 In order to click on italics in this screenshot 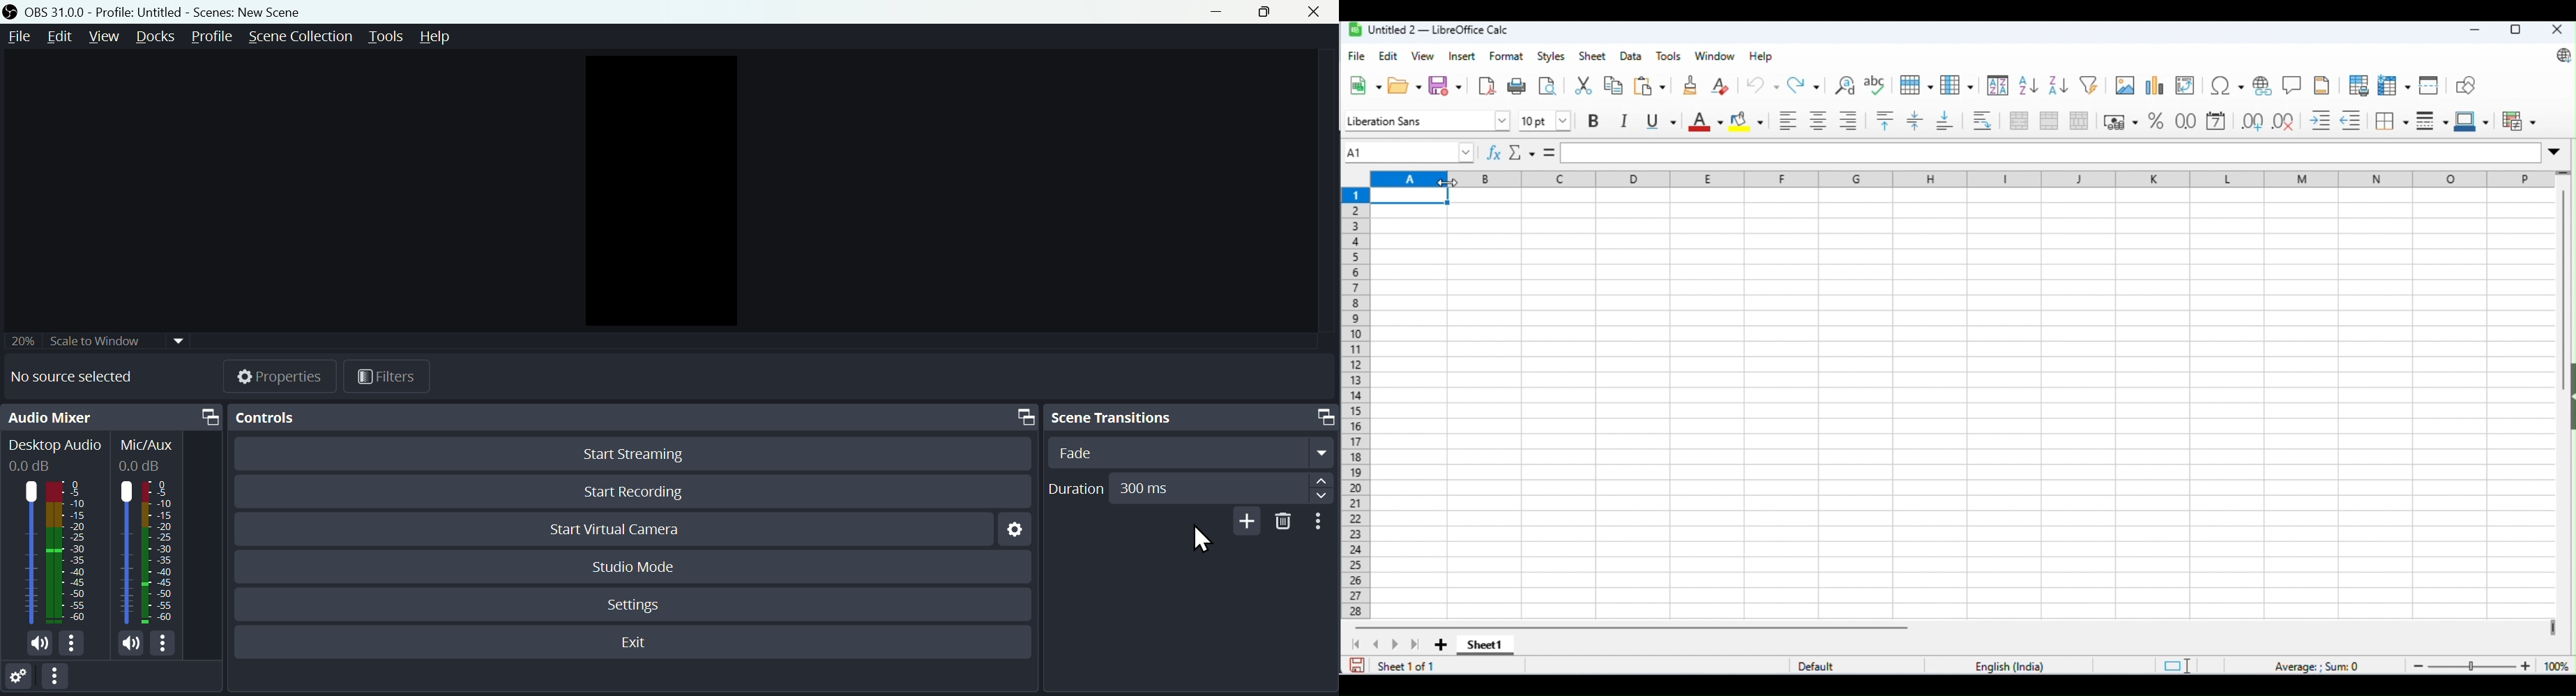, I will do `click(1624, 120)`.